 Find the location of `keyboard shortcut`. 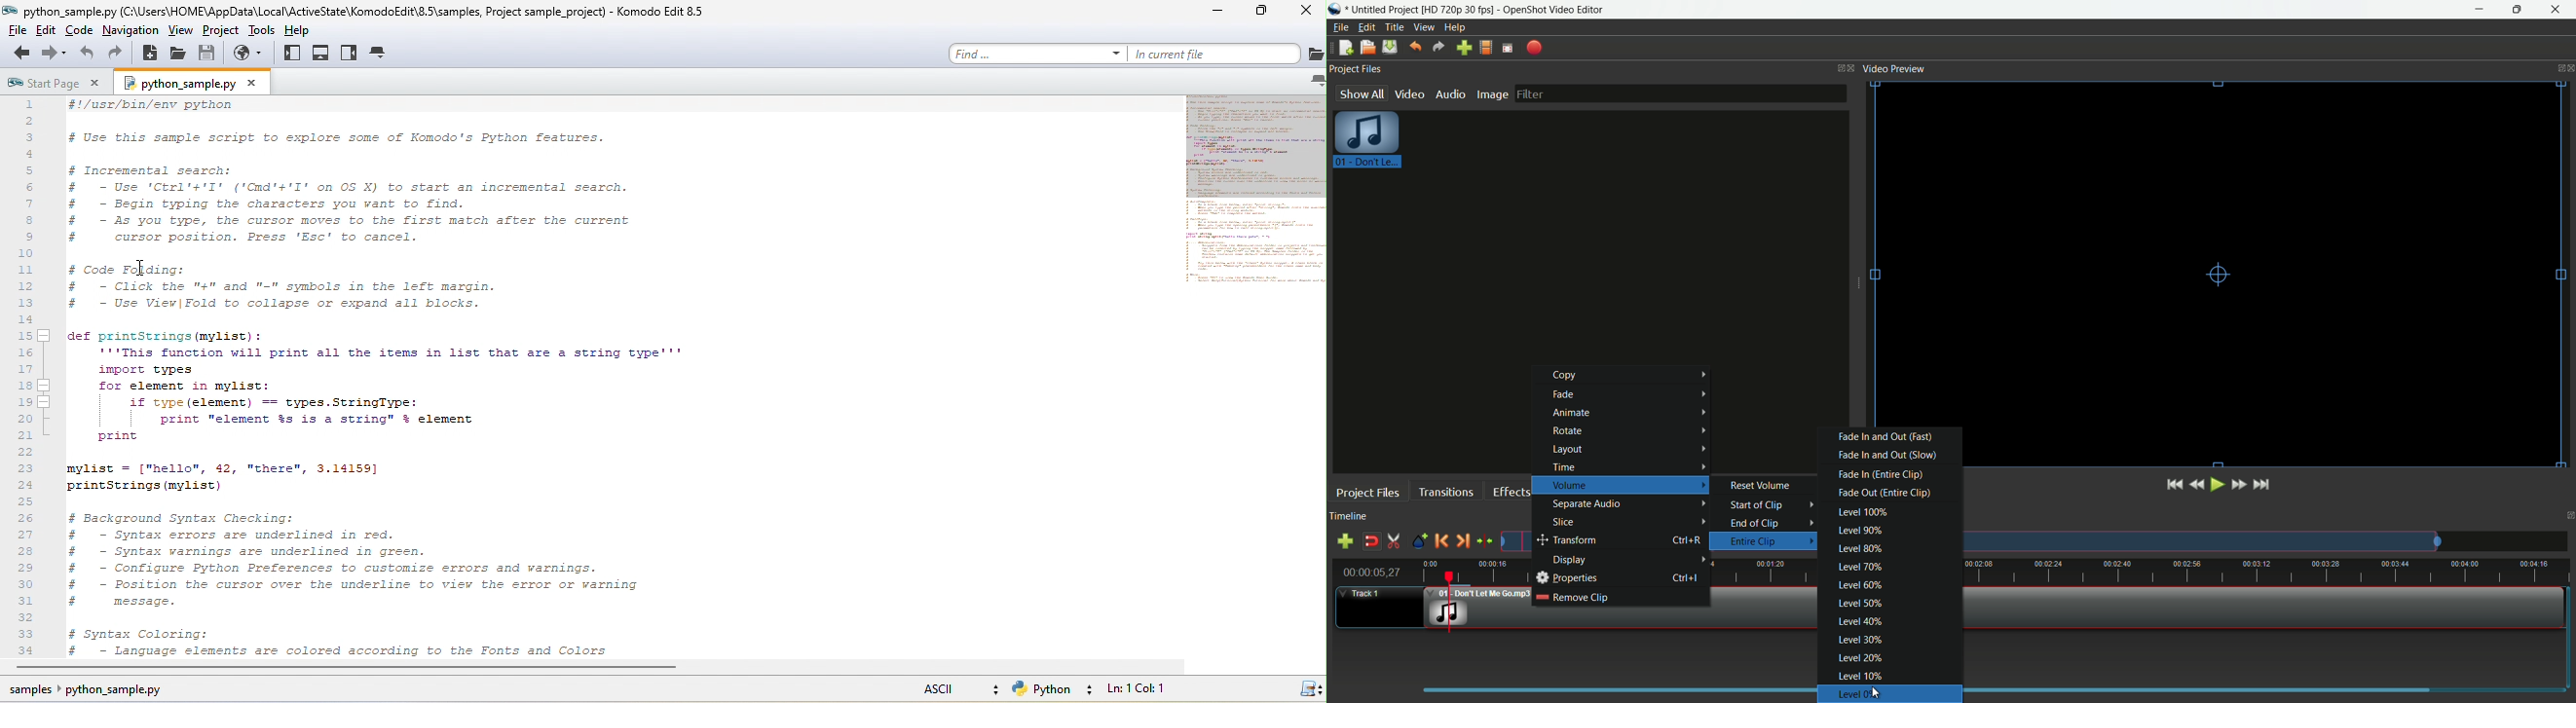

keyboard shortcut is located at coordinates (1686, 542).